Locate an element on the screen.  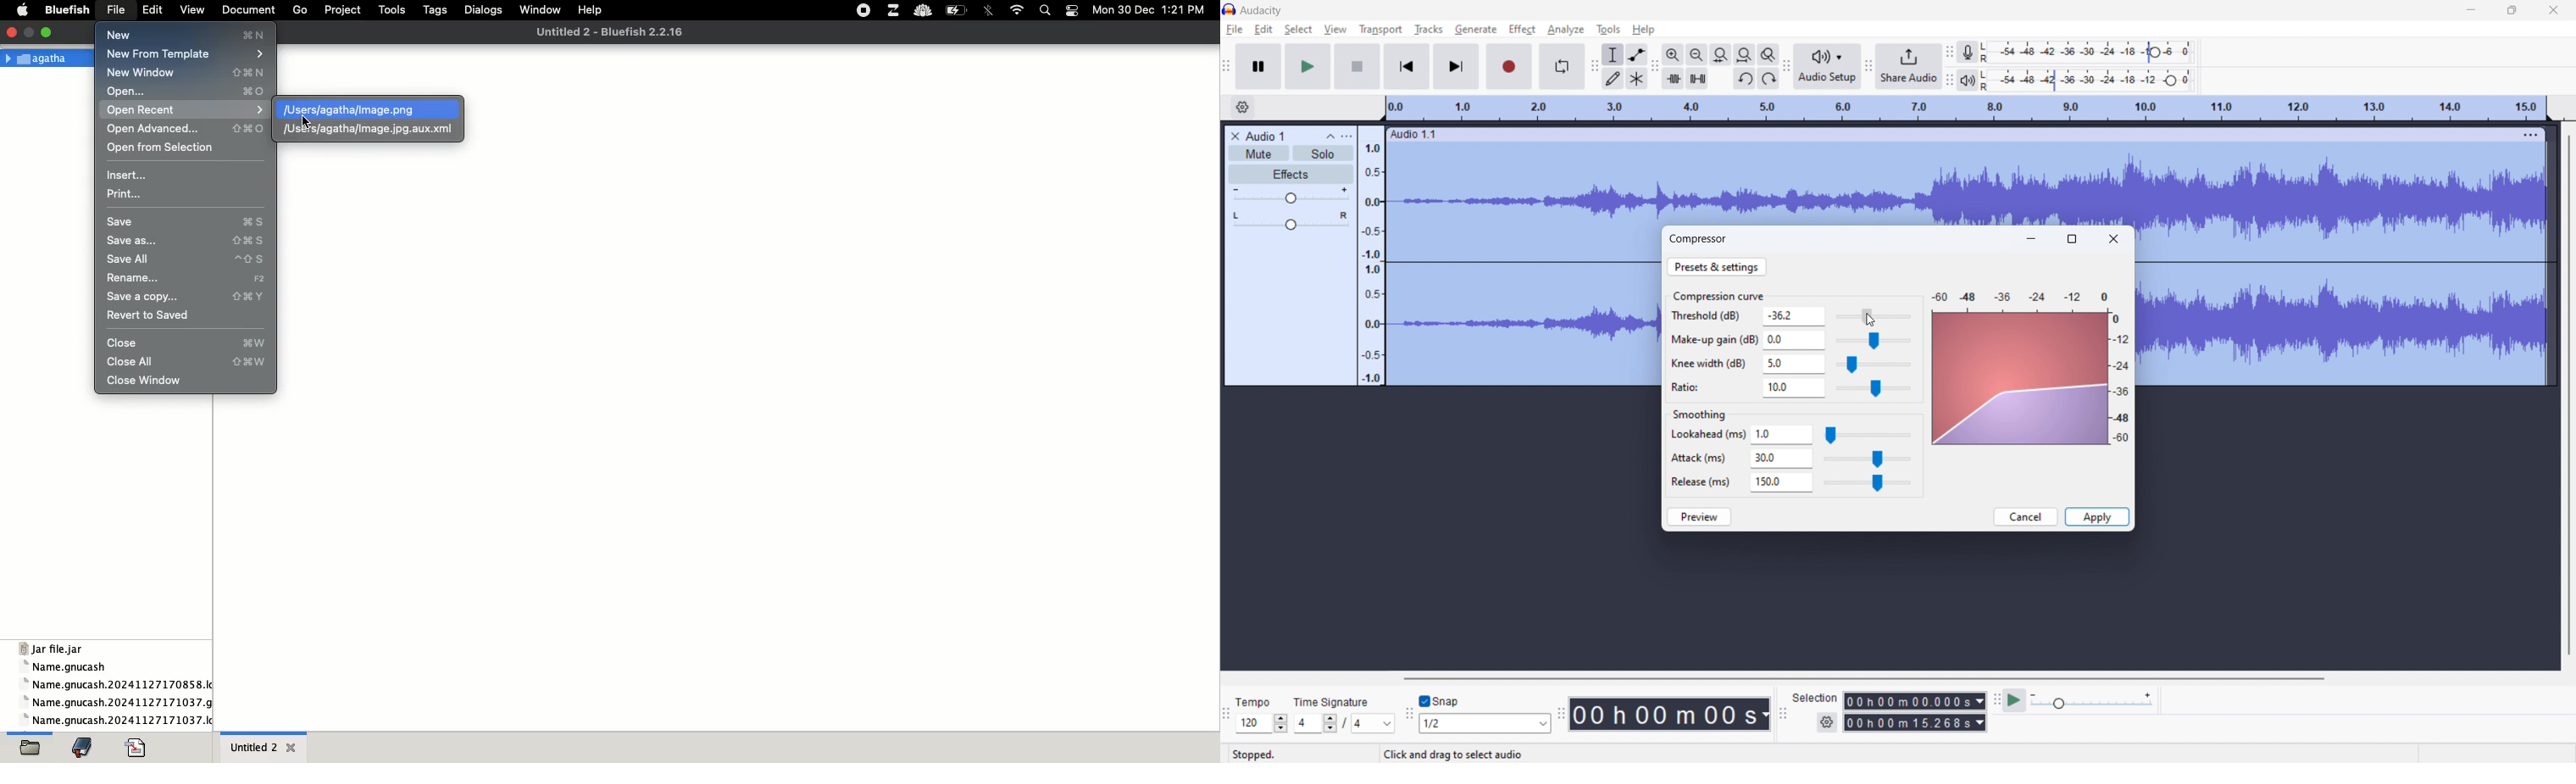
generate is located at coordinates (1476, 30).